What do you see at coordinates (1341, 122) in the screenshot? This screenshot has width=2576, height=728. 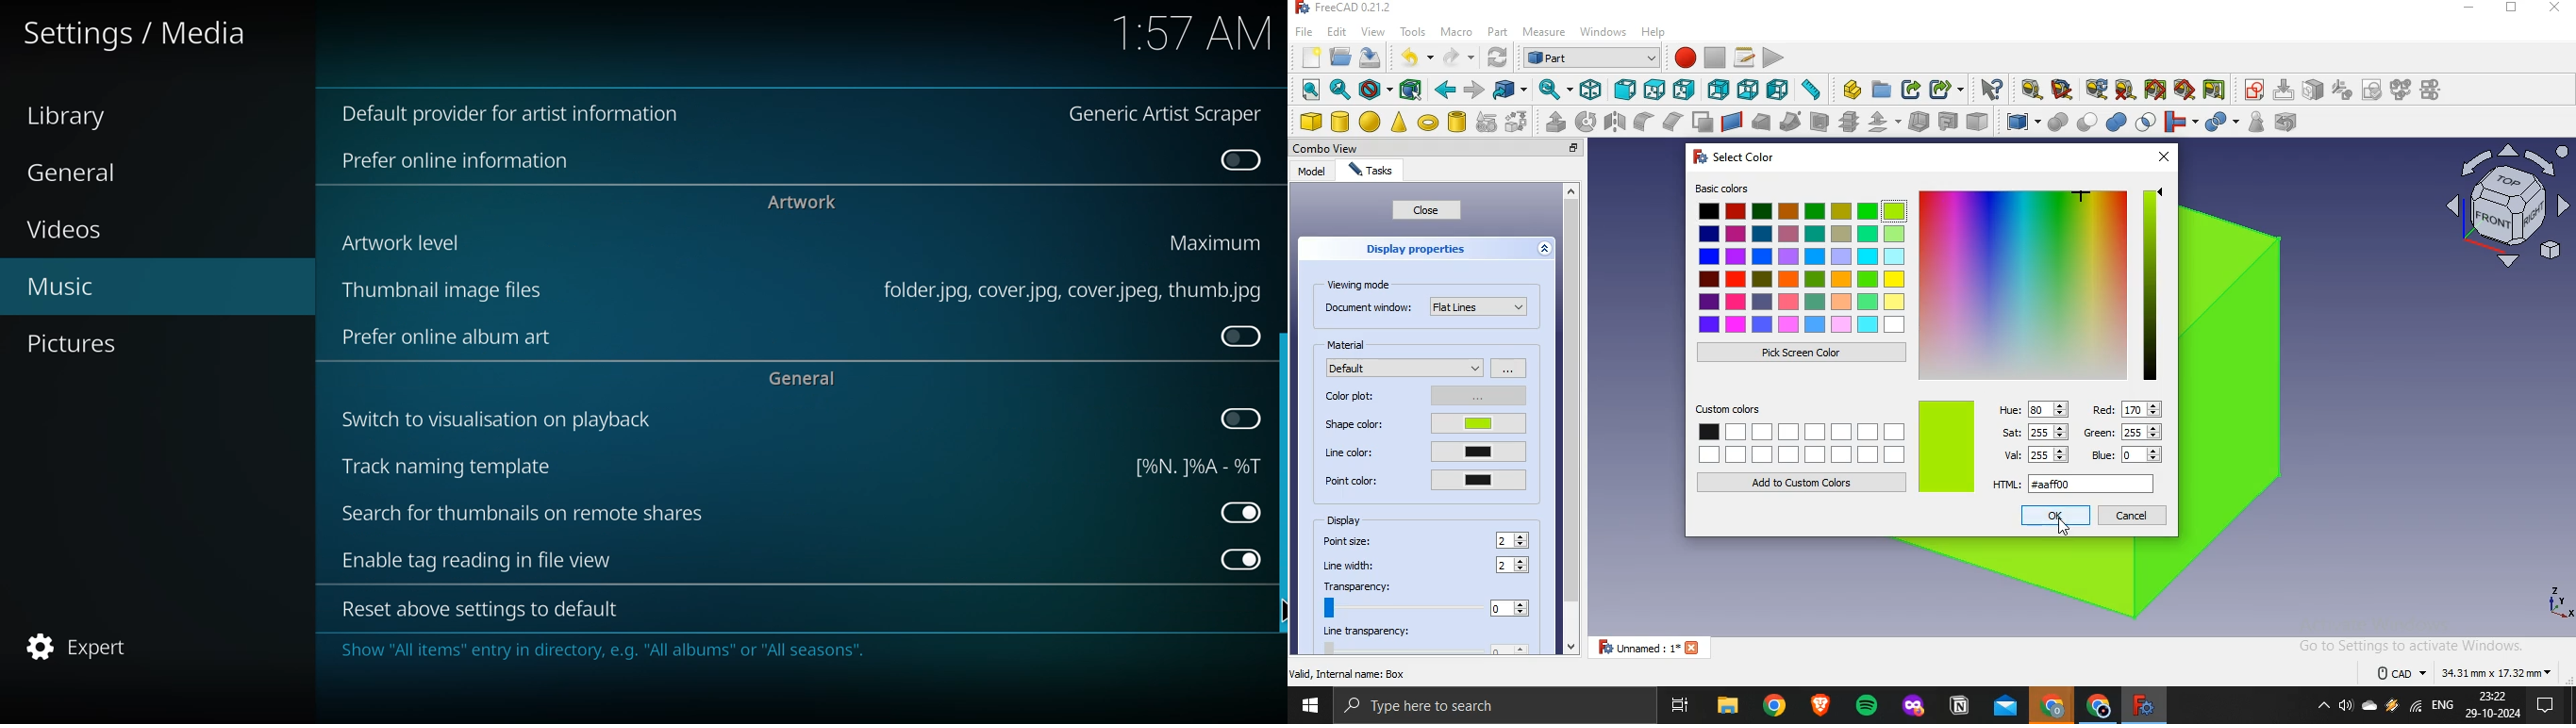 I see `cylinder` at bounding box center [1341, 122].